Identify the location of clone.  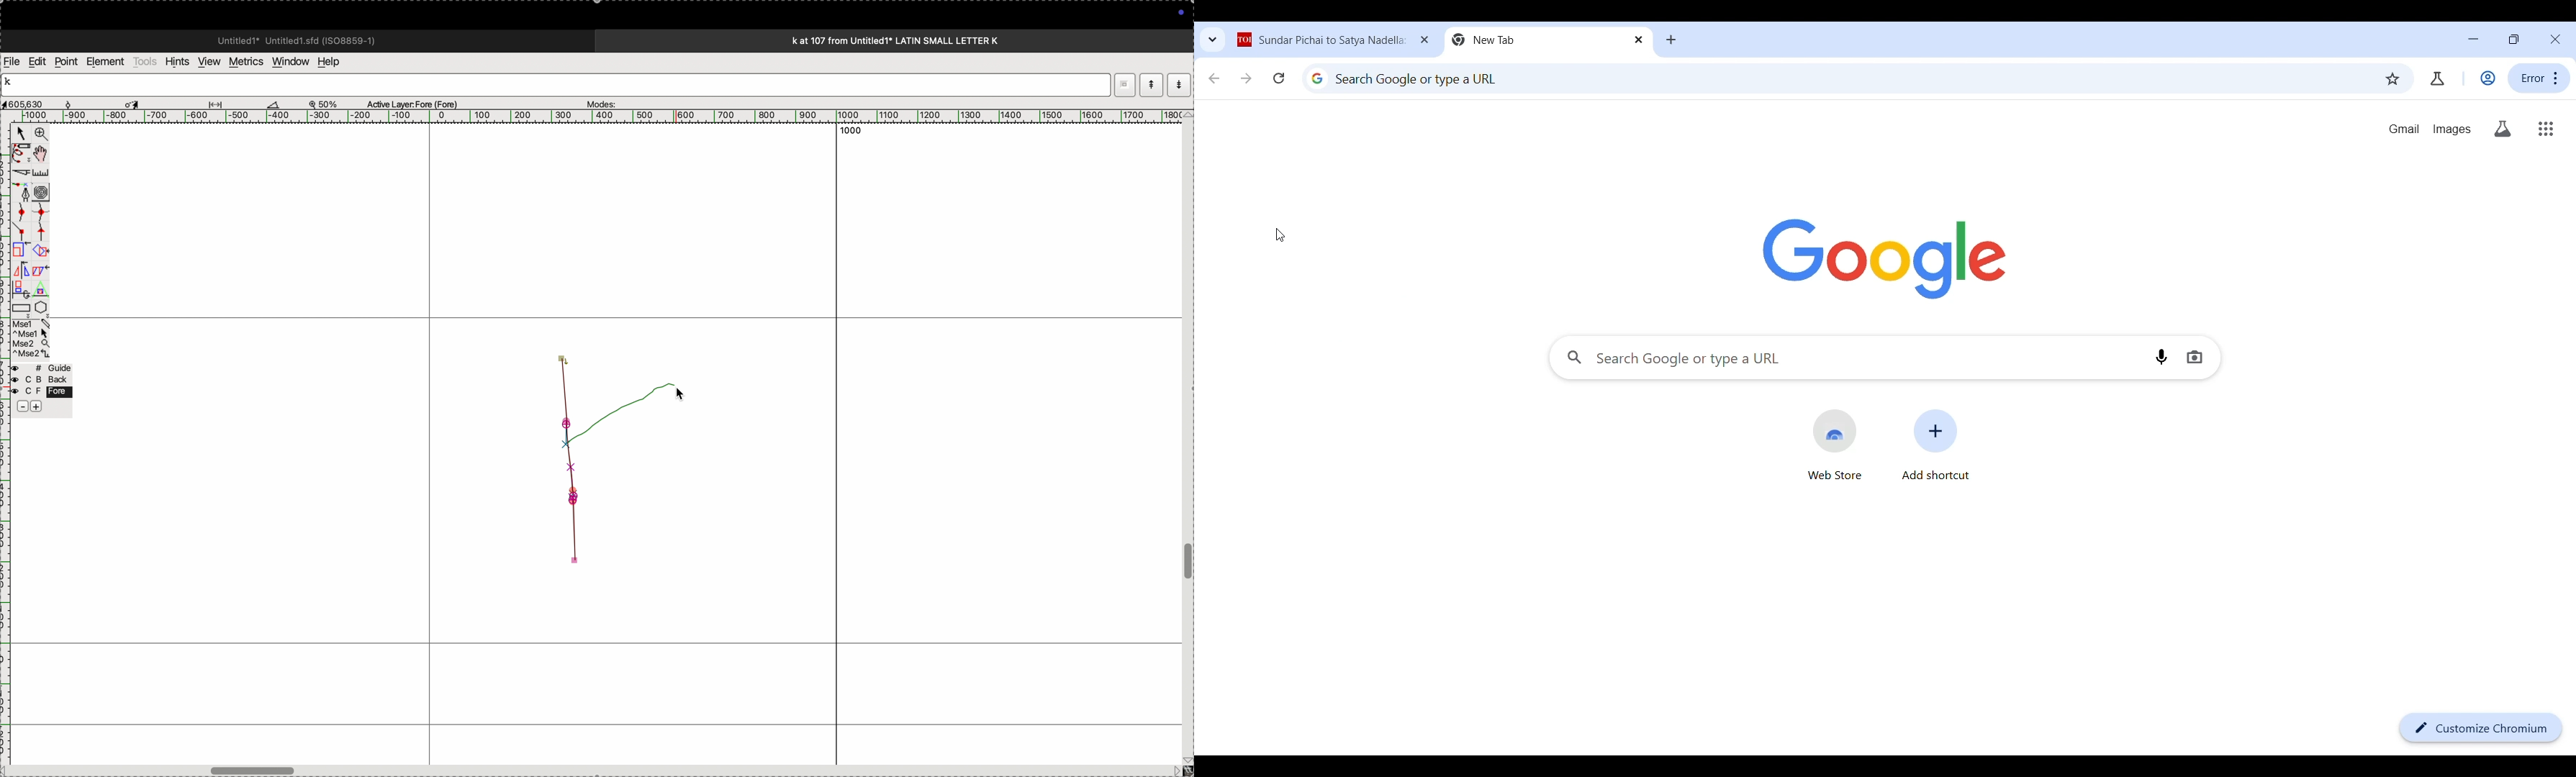
(20, 250).